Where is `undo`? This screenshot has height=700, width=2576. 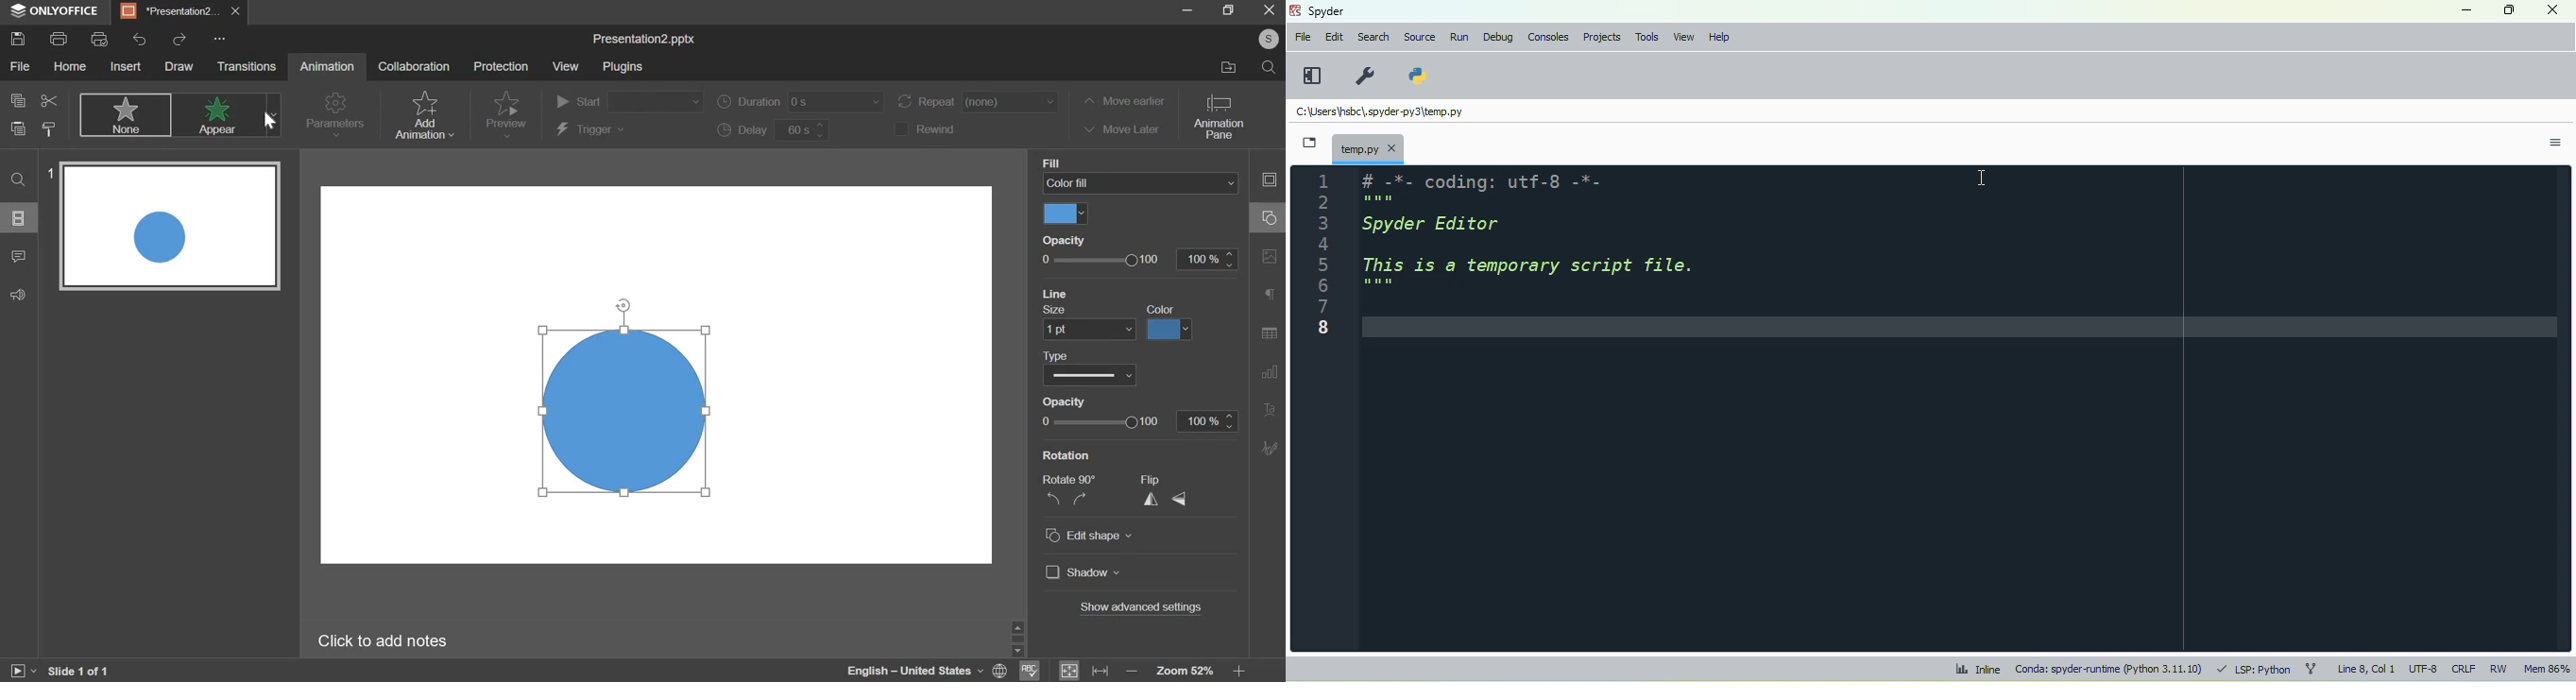
undo is located at coordinates (141, 40).